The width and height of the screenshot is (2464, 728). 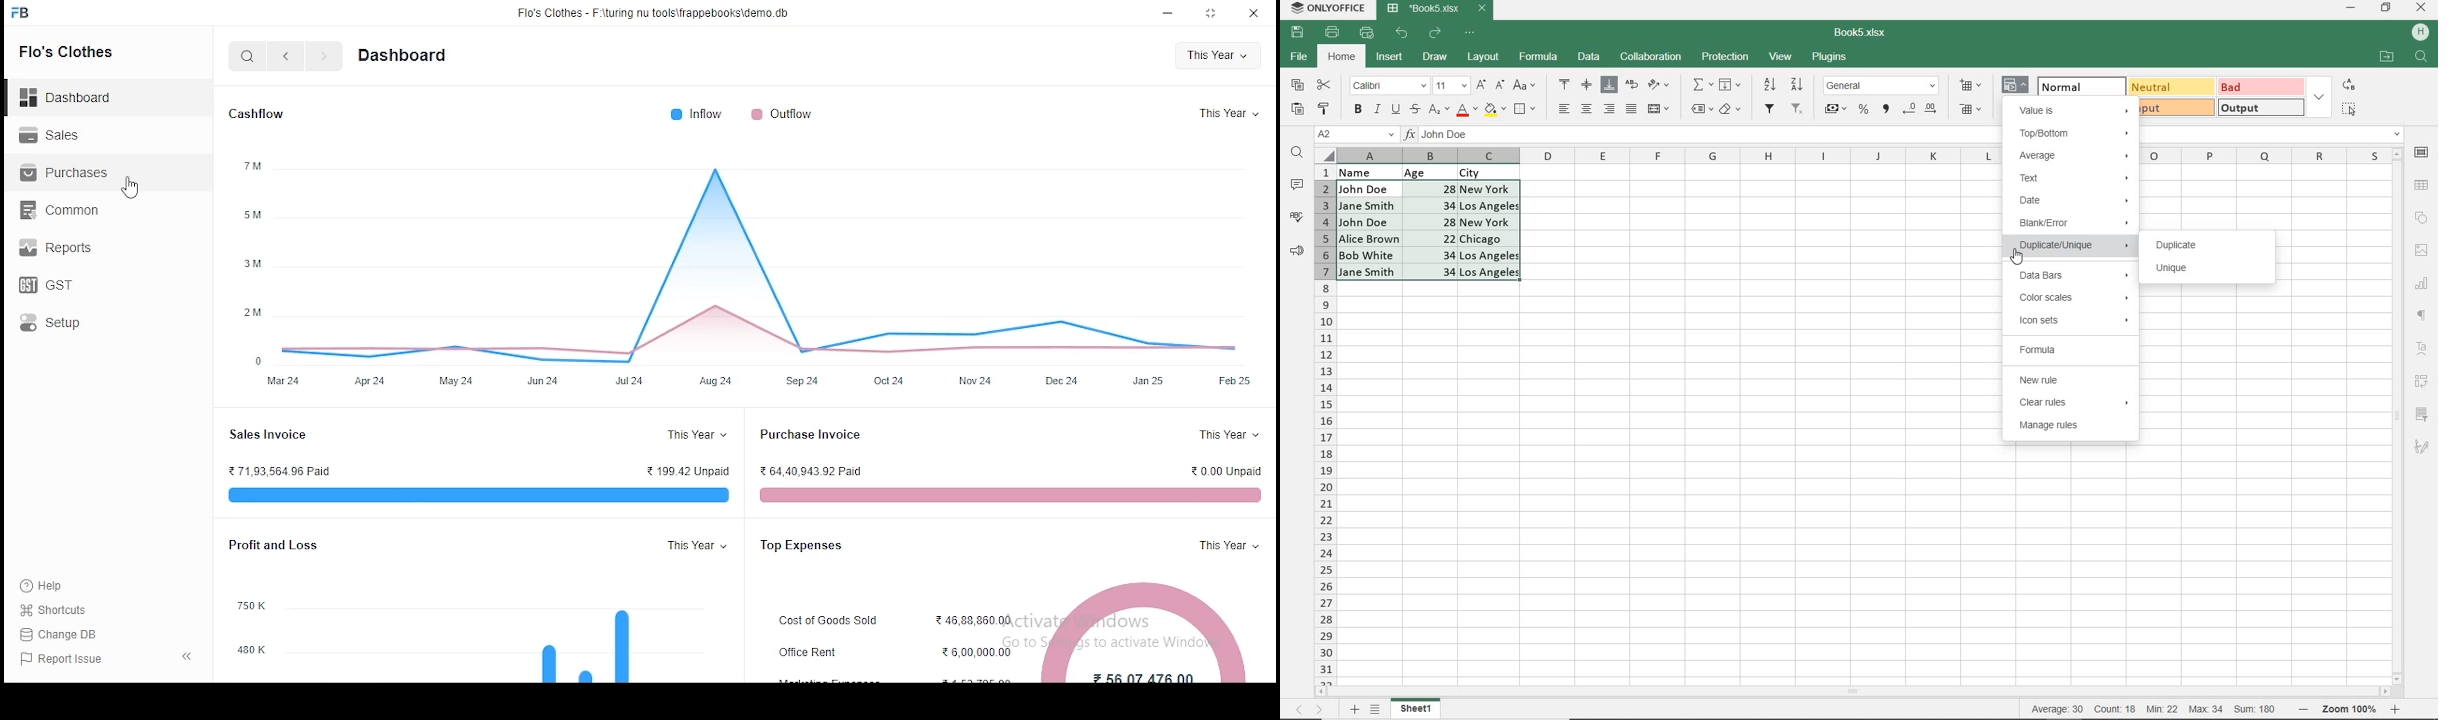 I want to click on ALIGN RIGHT, so click(x=1610, y=108).